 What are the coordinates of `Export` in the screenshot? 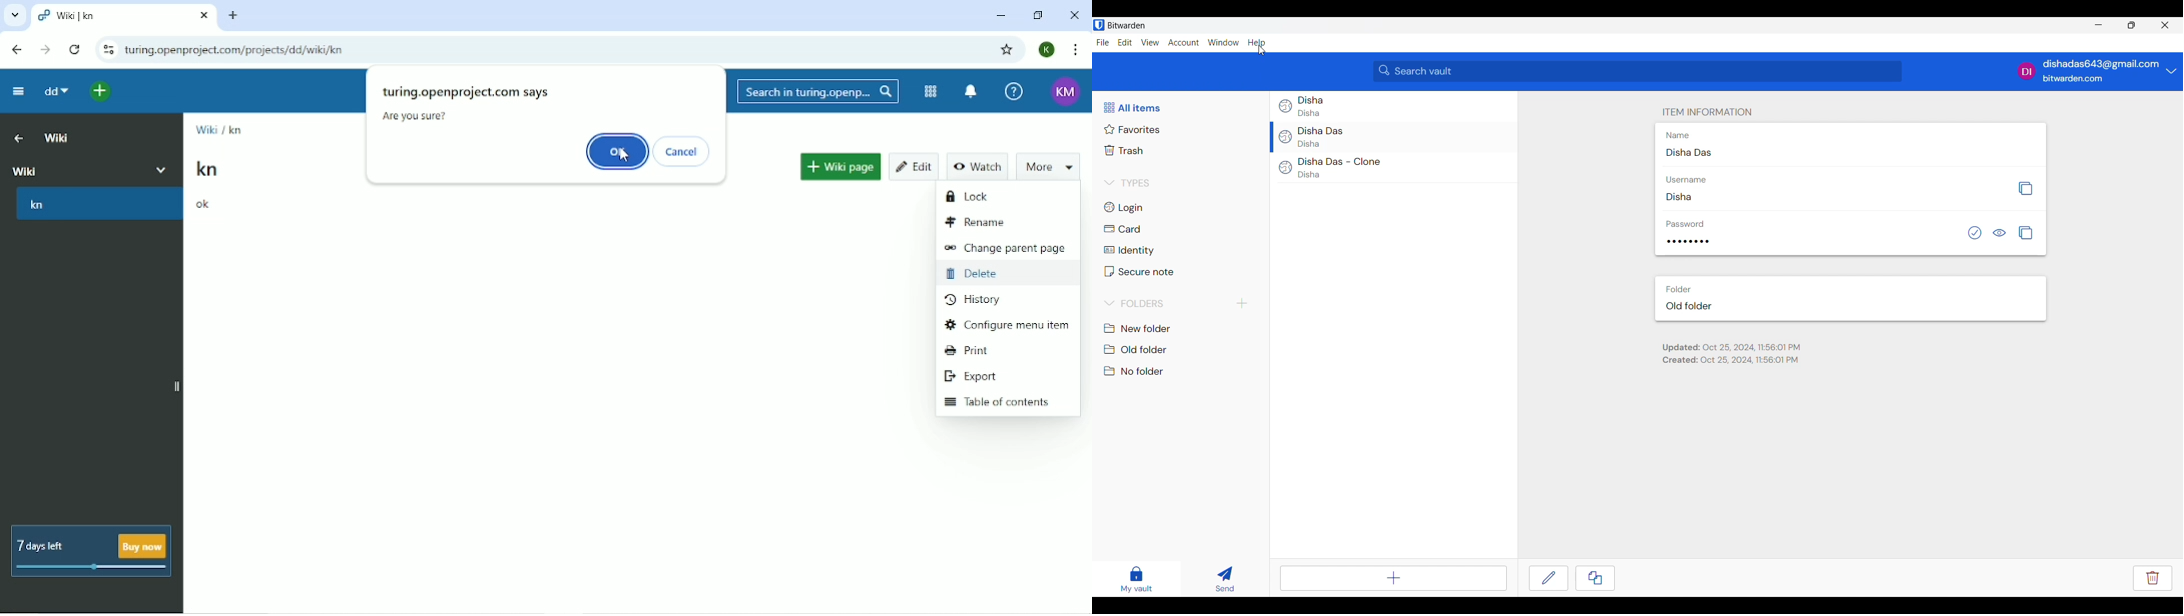 It's located at (971, 375).